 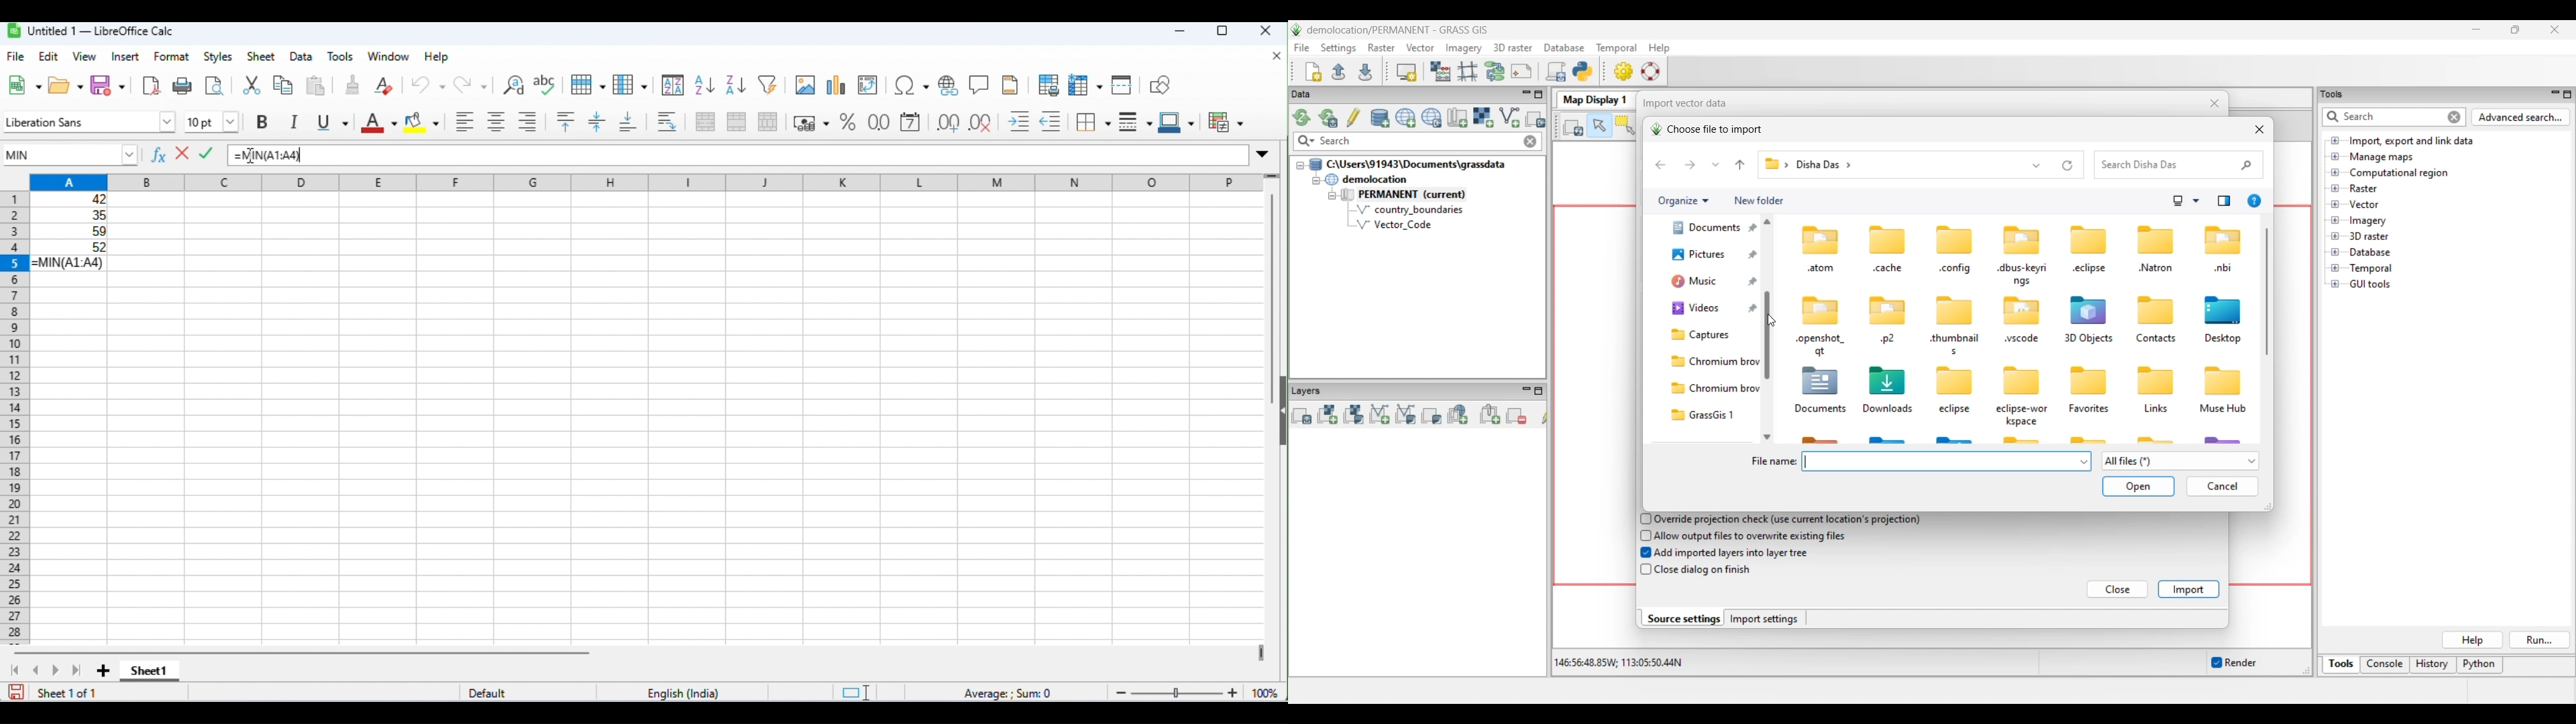 I want to click on export as pdf, so click(x=152, y=86).